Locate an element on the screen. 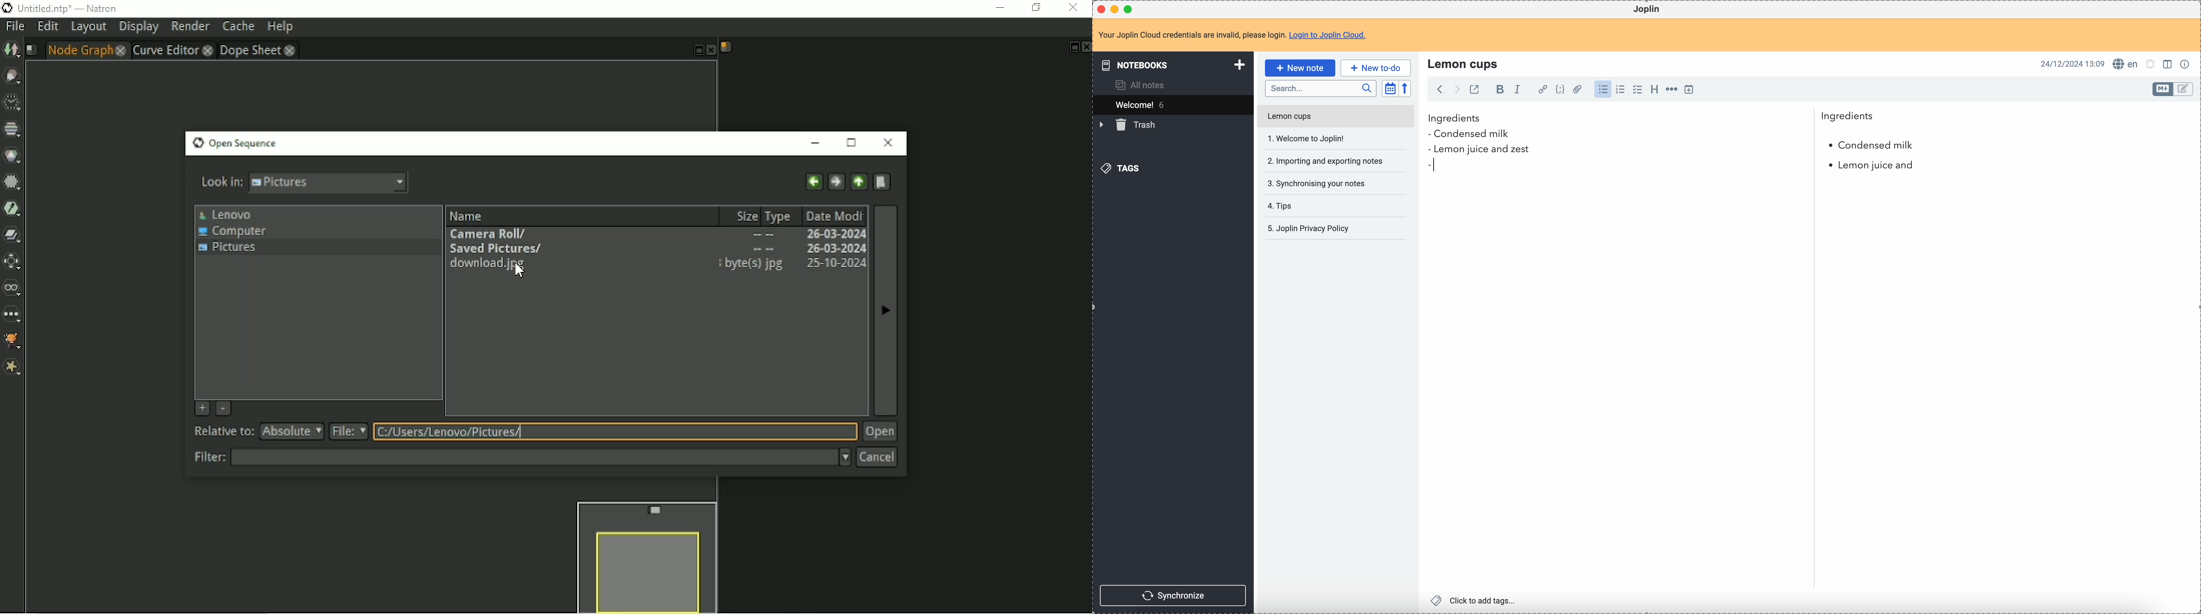 This screenshot has height=616, width=2212. toggle edit layout is located at coordinates (2169, 63).